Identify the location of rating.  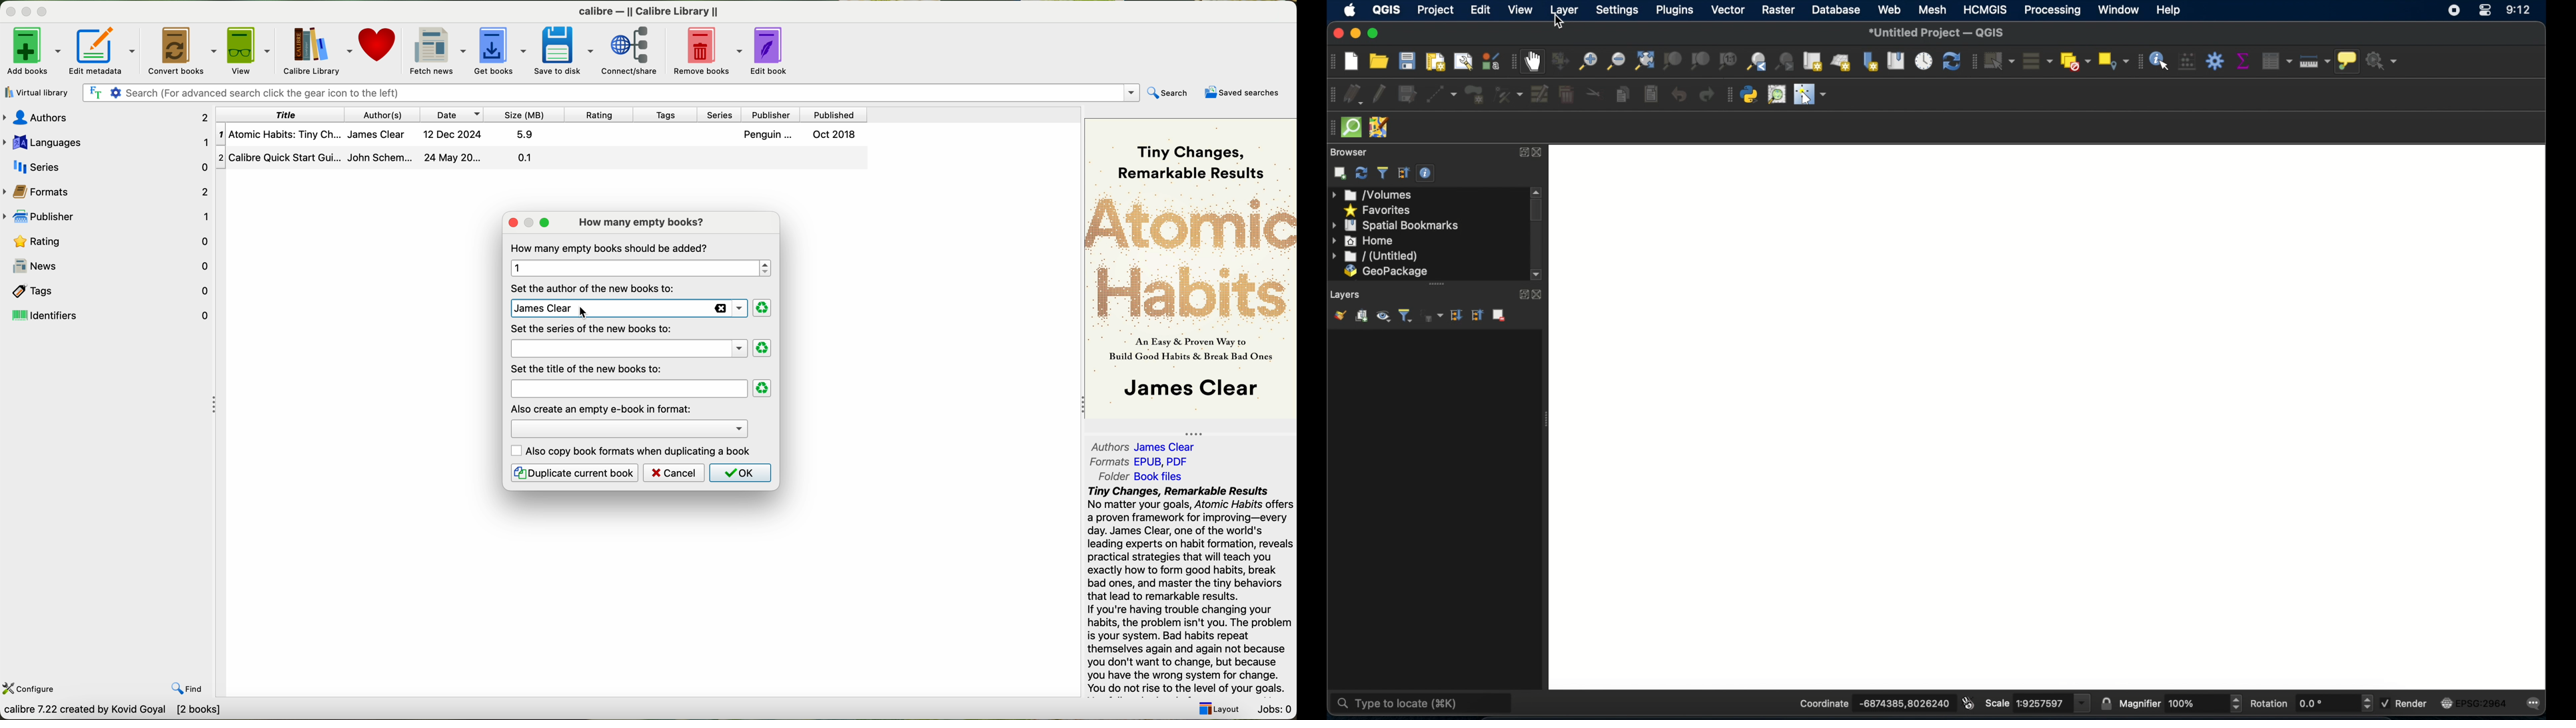
(107, 241).